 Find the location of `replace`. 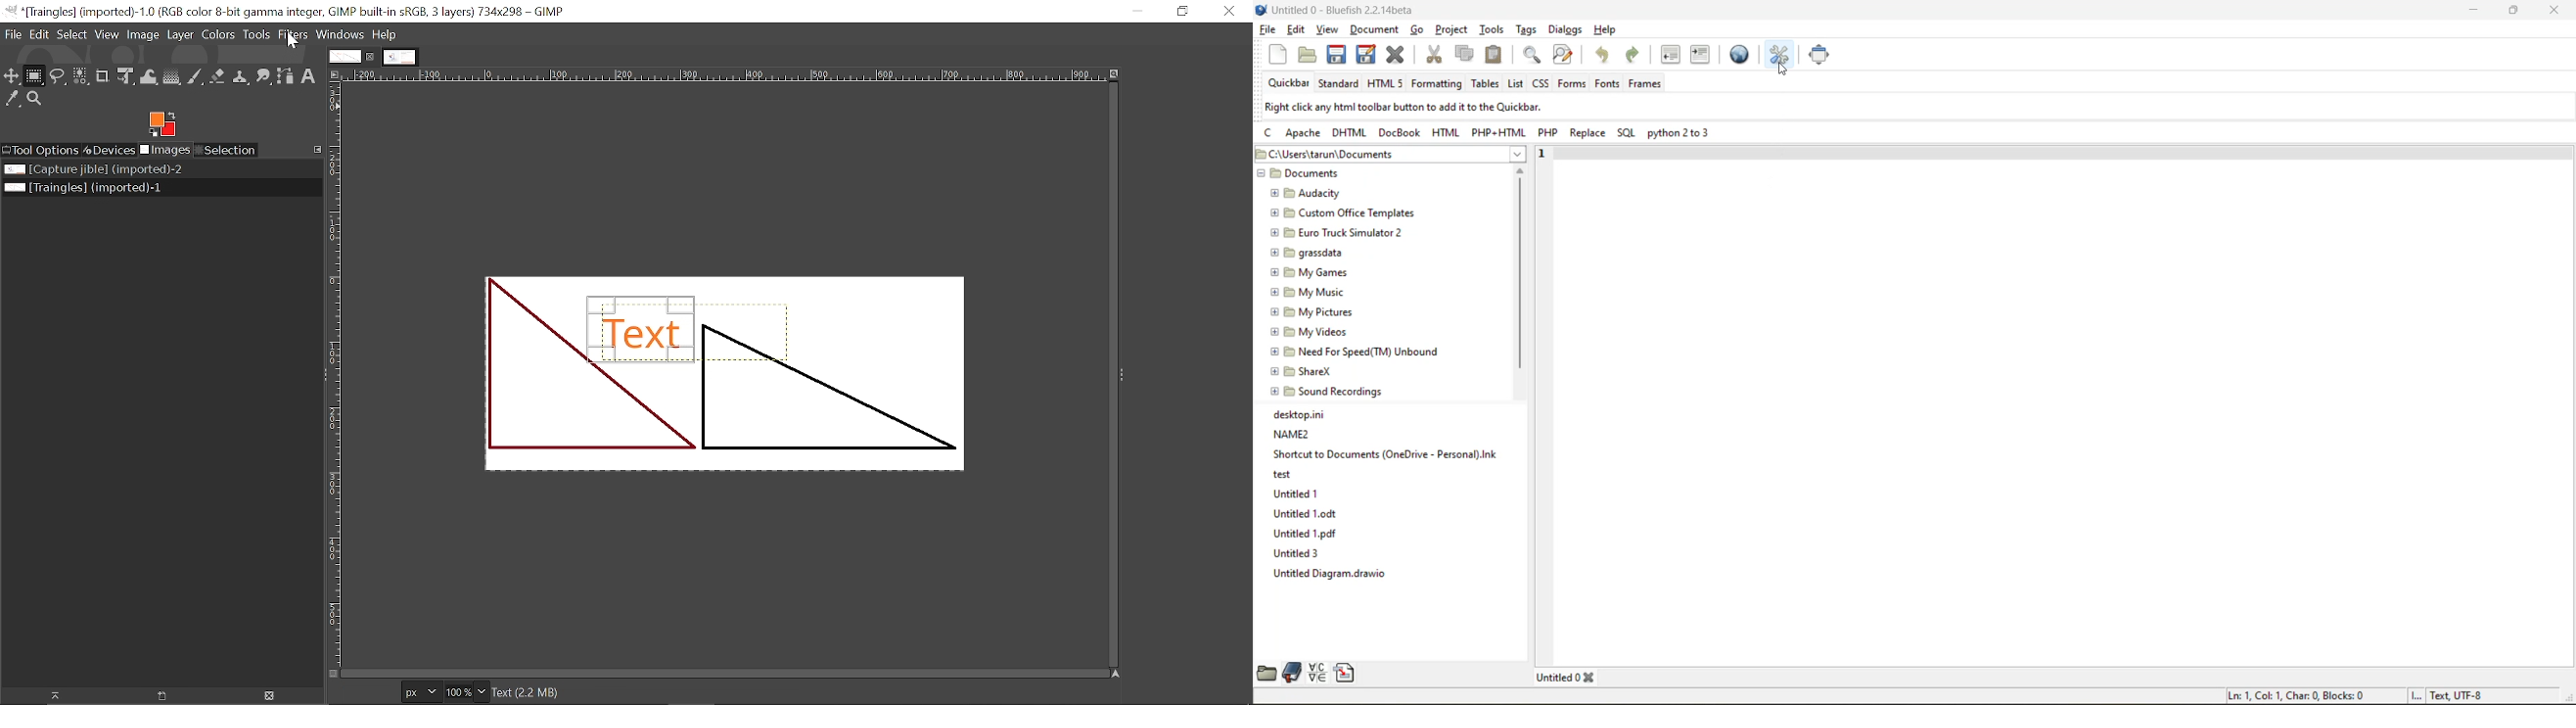

replace is located at coordinates (1591, 135).